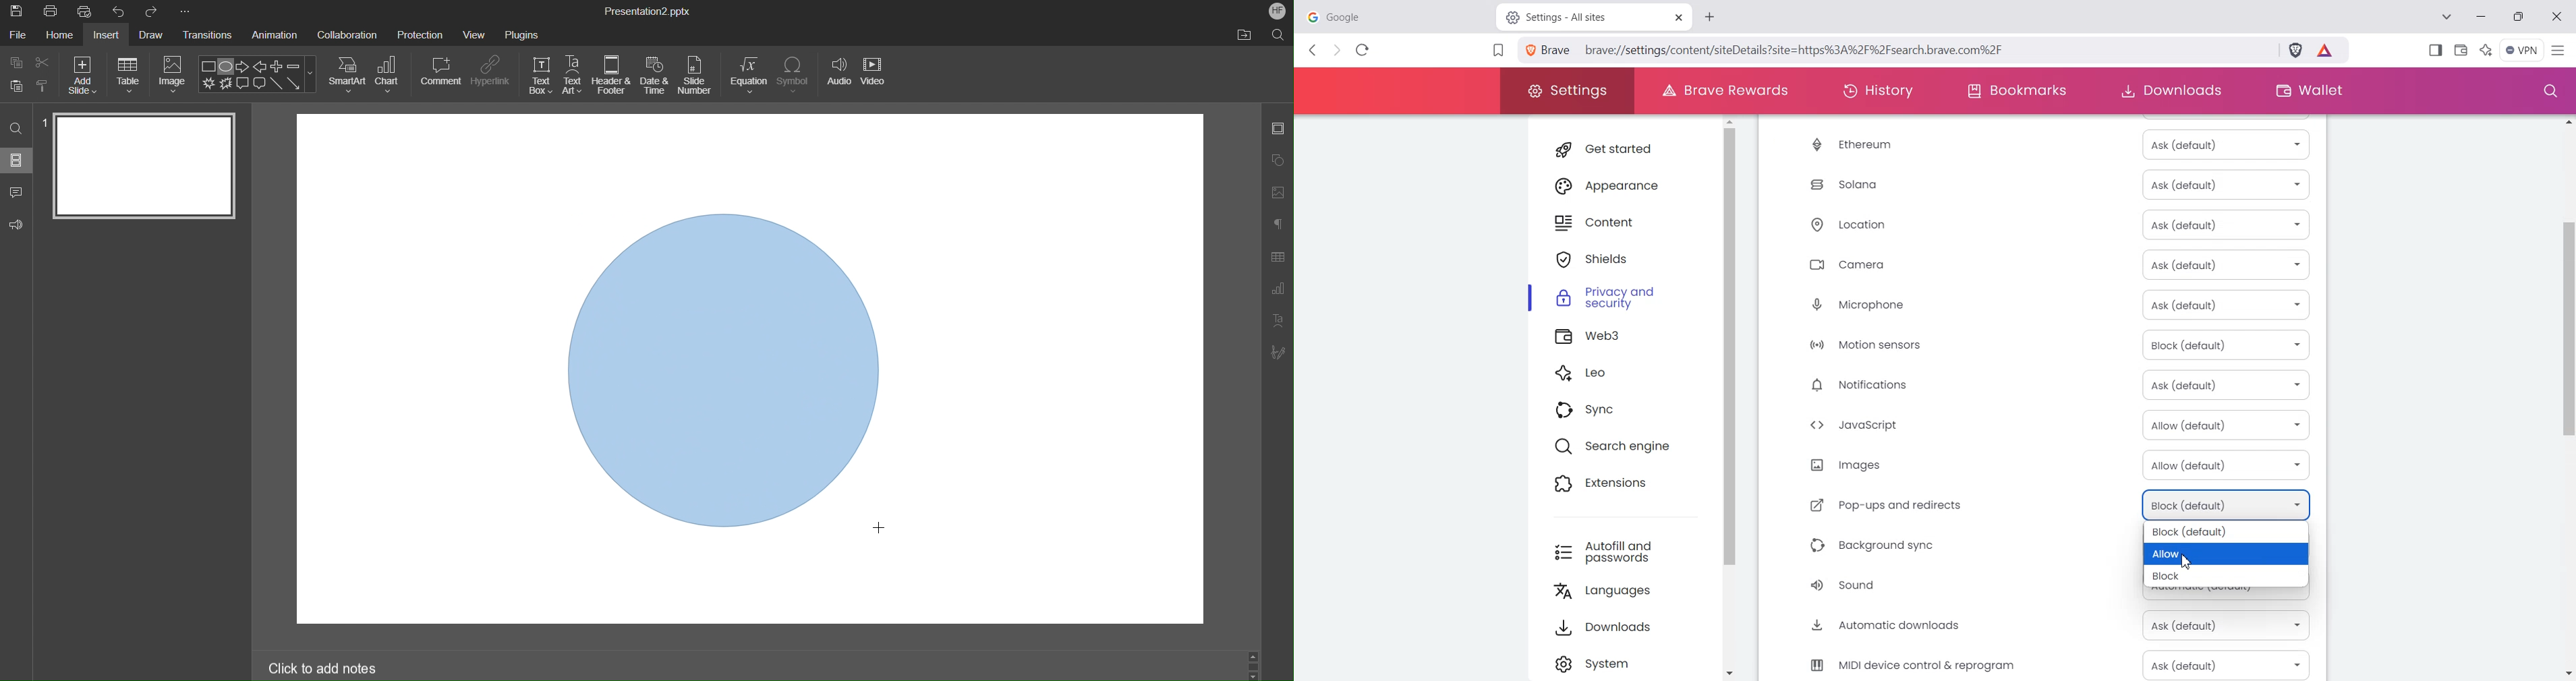 The width and height of the screenshot is (2576, 700). Describe the element at coordinates (109, 36) in the screenshot. I see `Insert` at that location.